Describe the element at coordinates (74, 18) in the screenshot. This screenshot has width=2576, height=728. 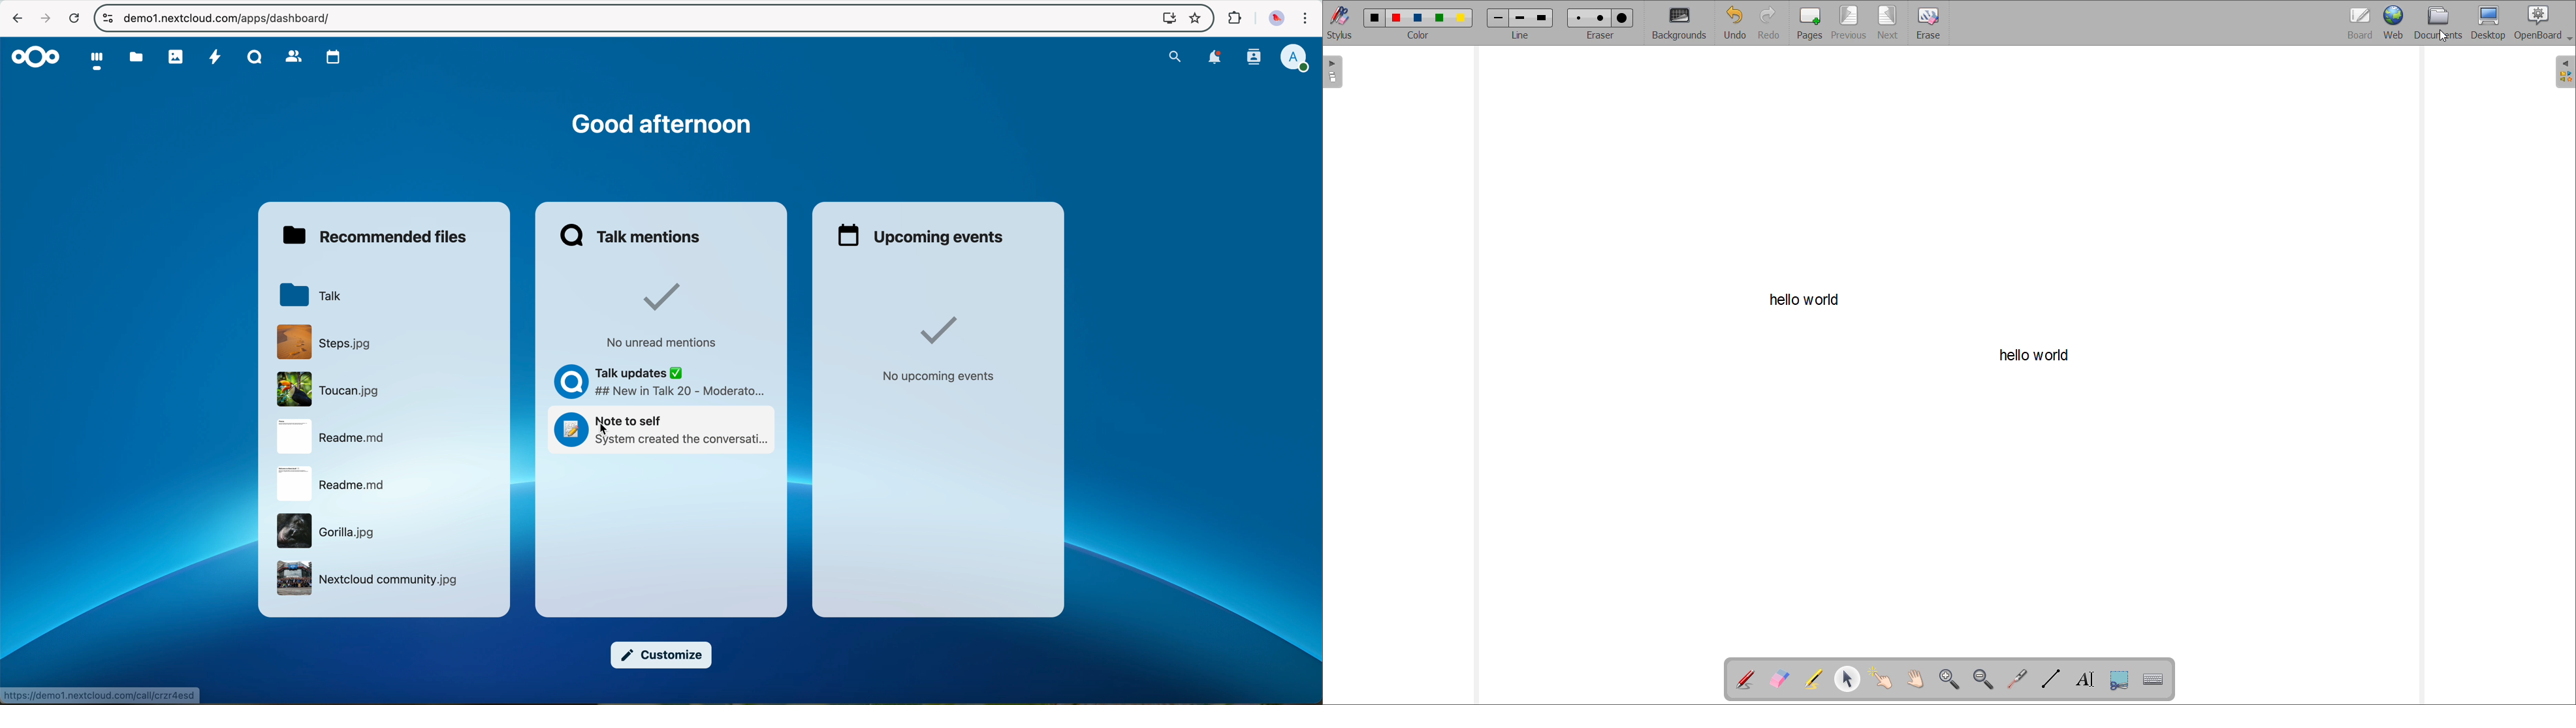
I see `refresh the page` at that location.